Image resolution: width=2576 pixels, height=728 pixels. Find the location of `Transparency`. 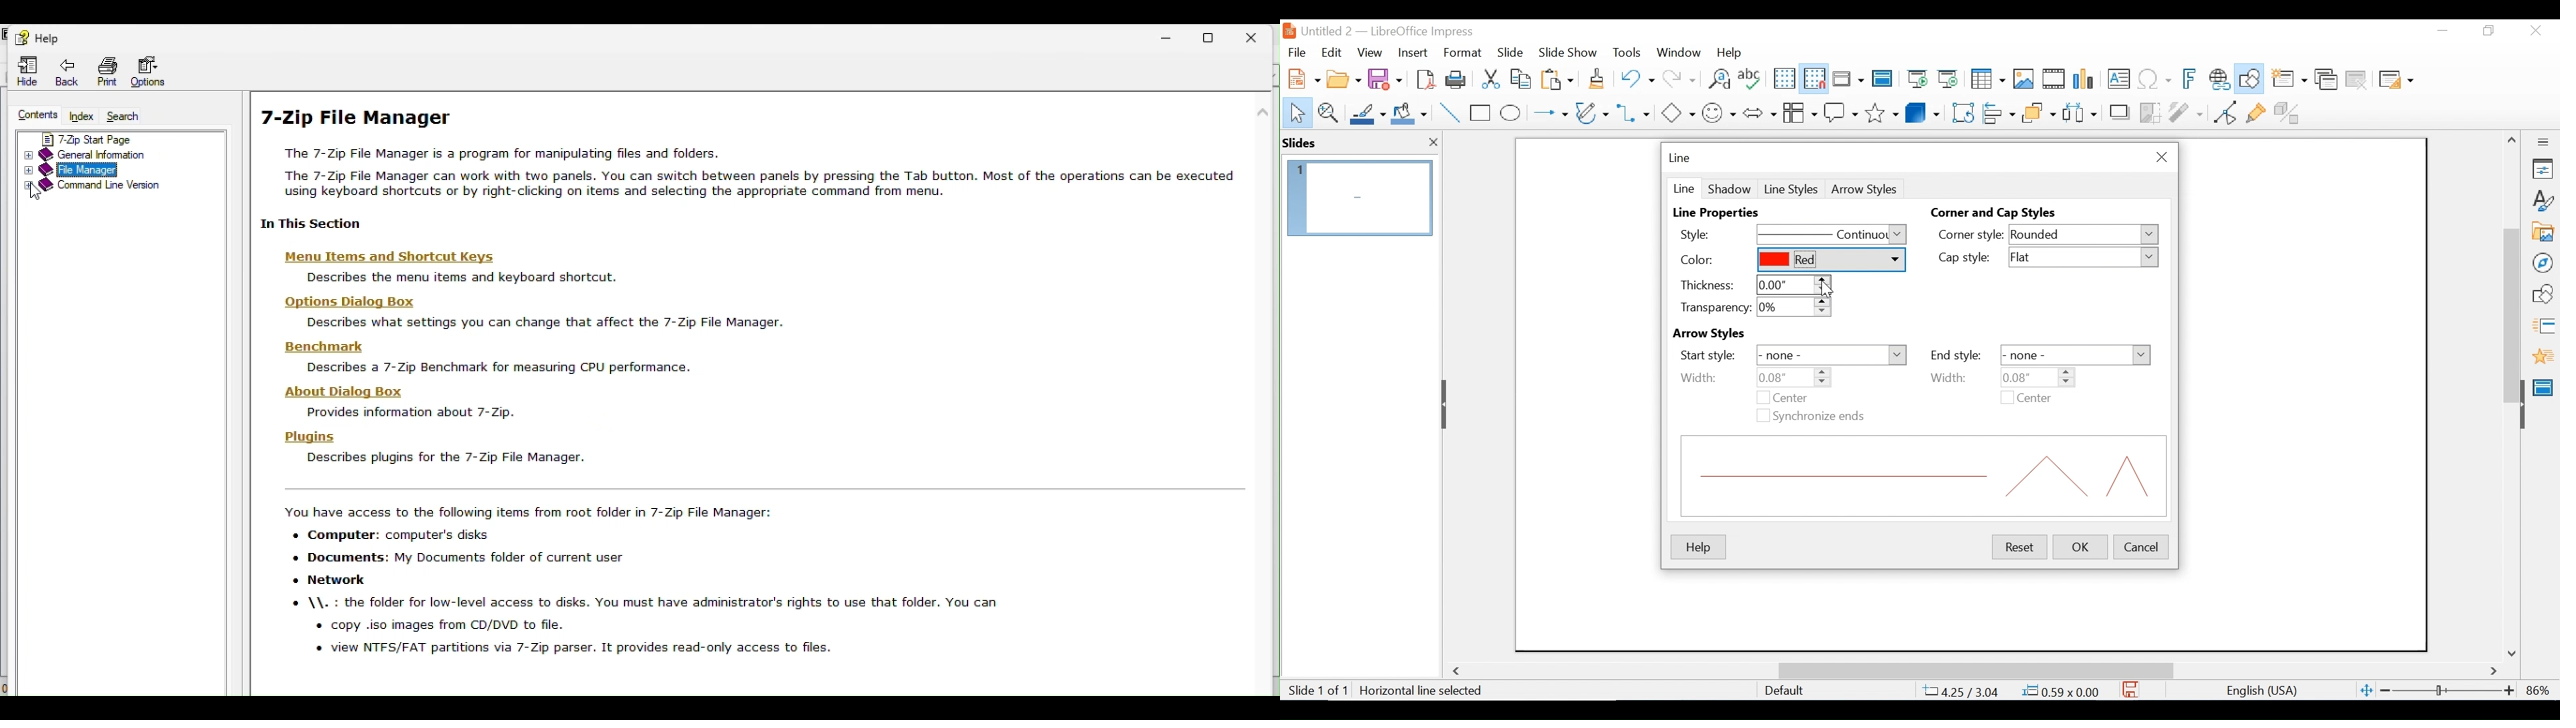

Transparency is located at coordinates (1713, 307).